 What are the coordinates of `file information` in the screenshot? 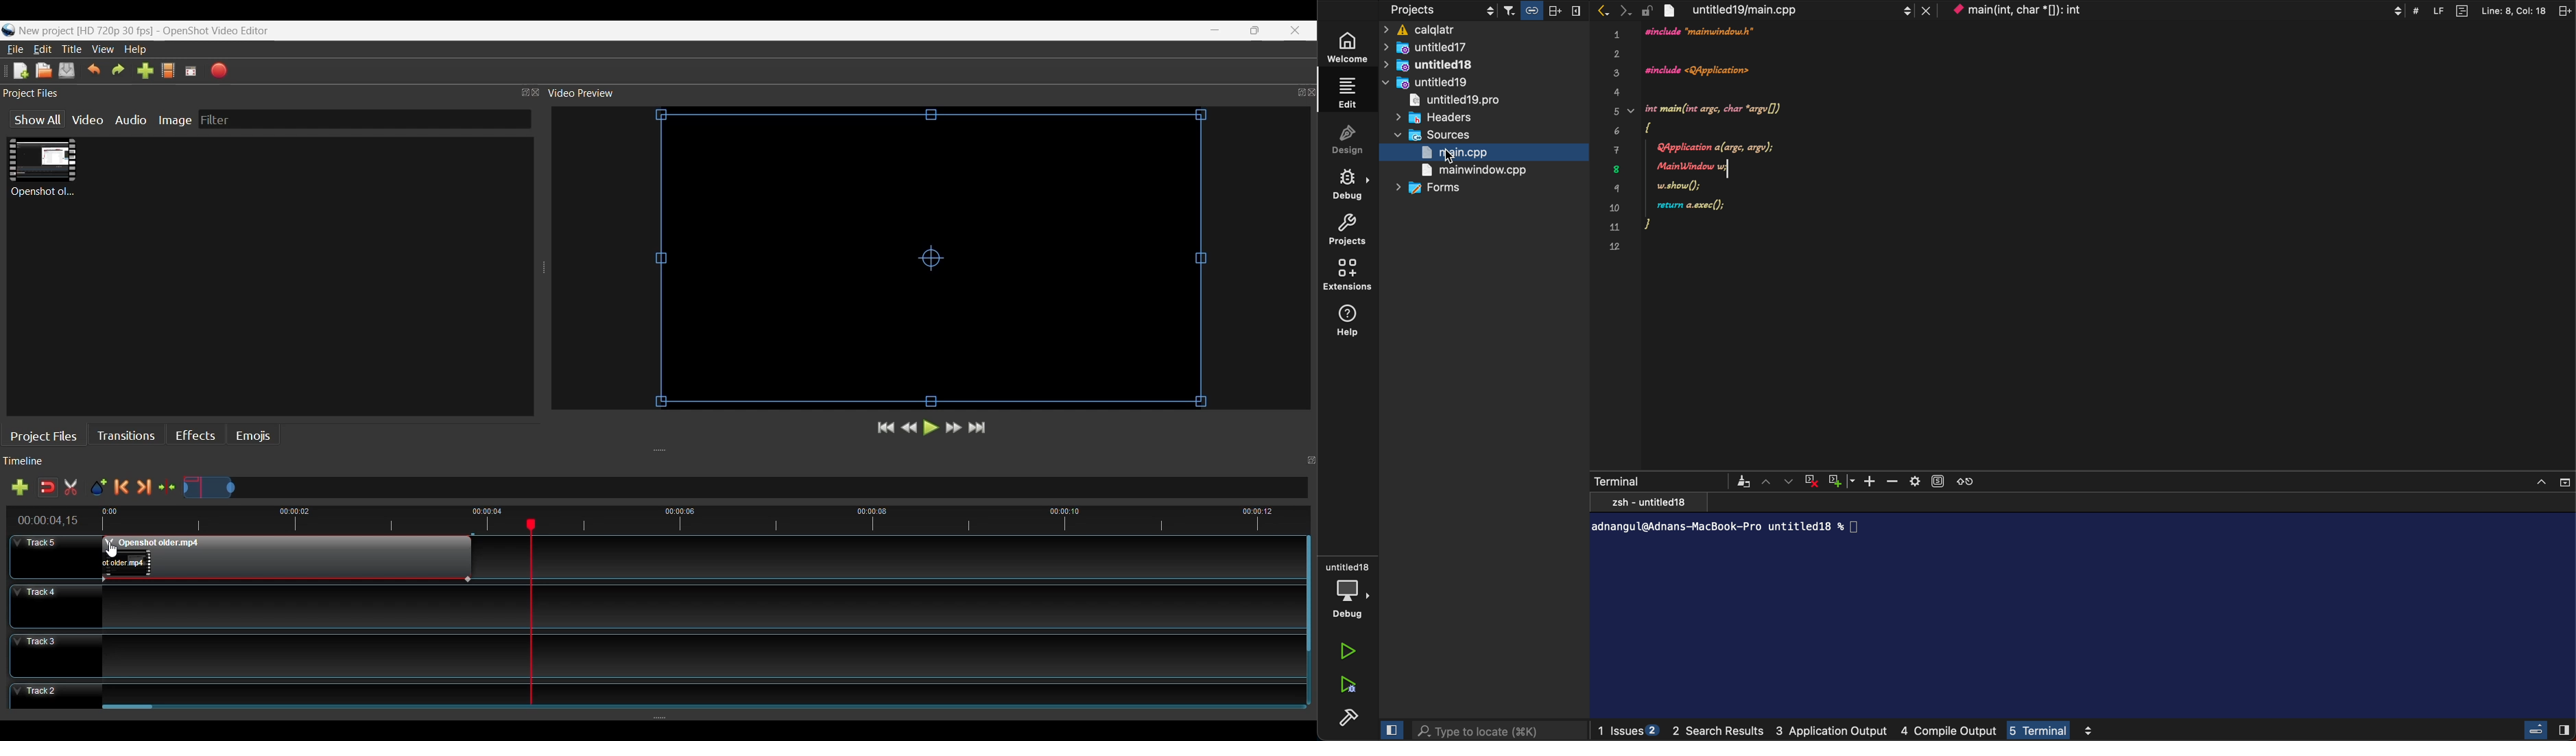 It's located at (2478, 10).